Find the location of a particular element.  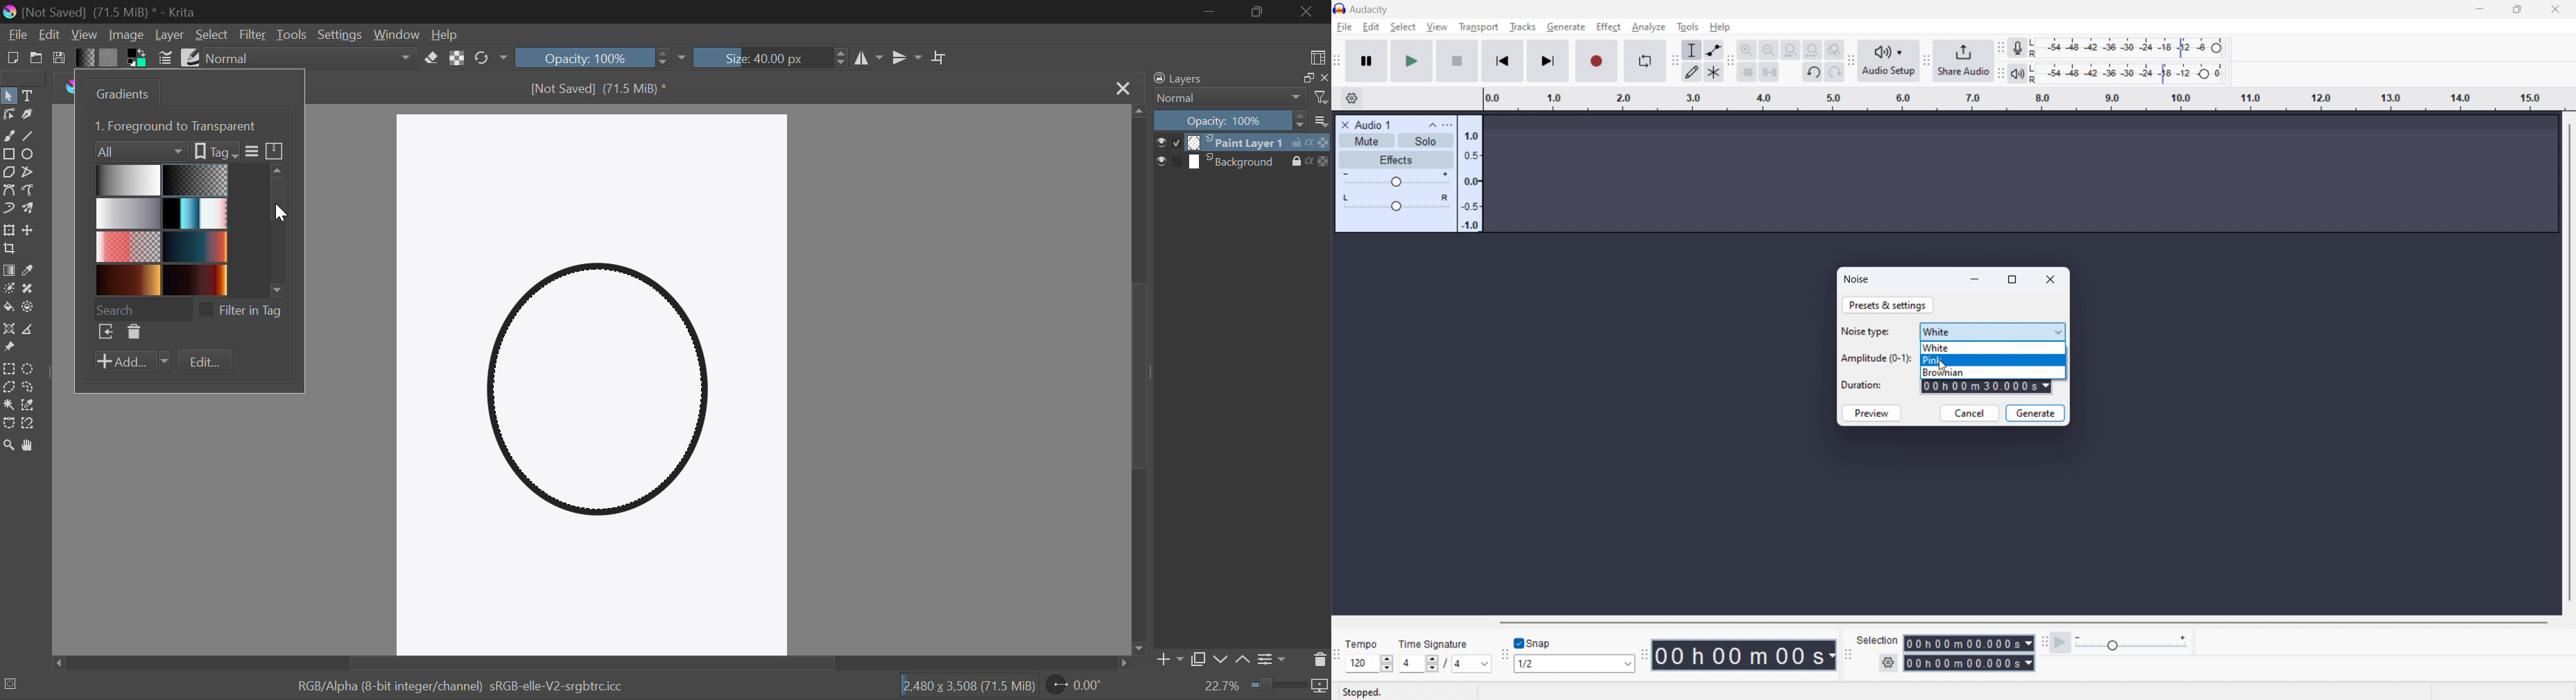

tracks is located at coordinates (1522, 27).